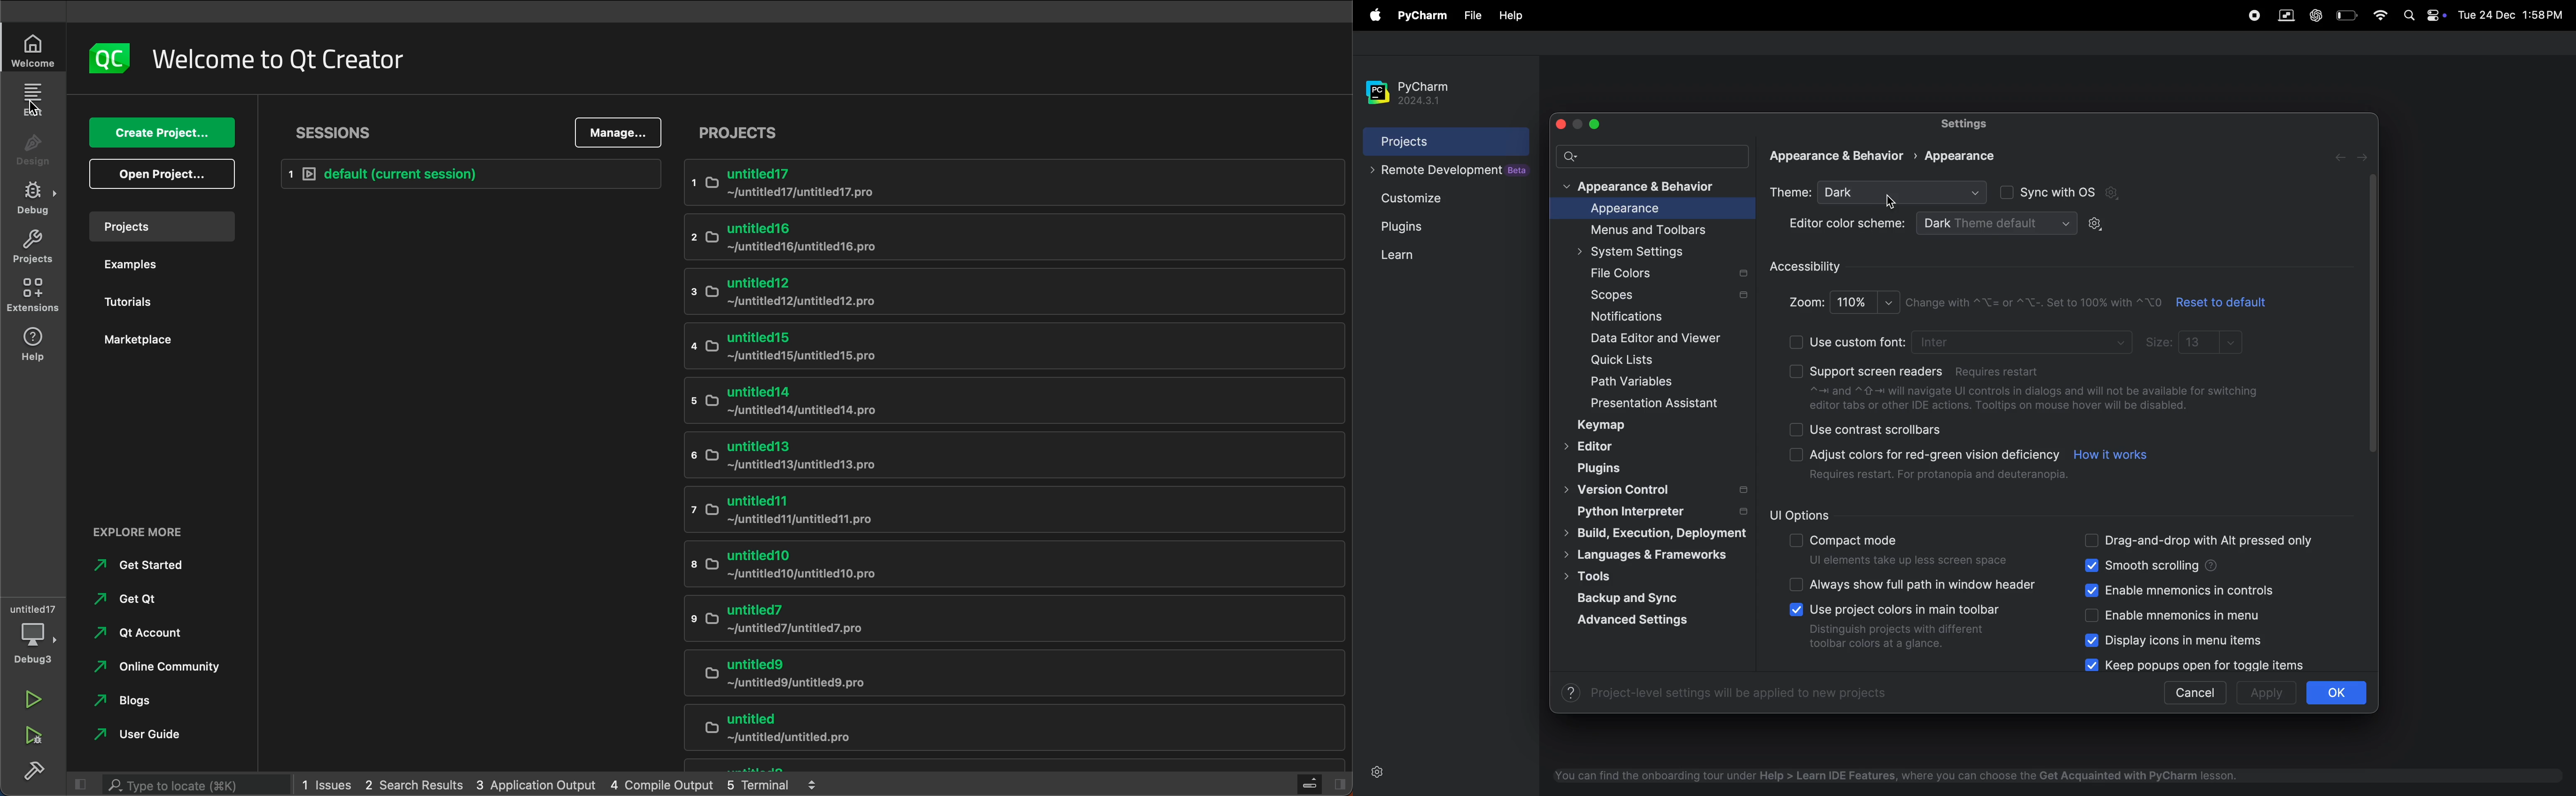  What do you see at coordinates (132, 696) in the screenshot?
I see `blogs` at bounding box center [132, 696].